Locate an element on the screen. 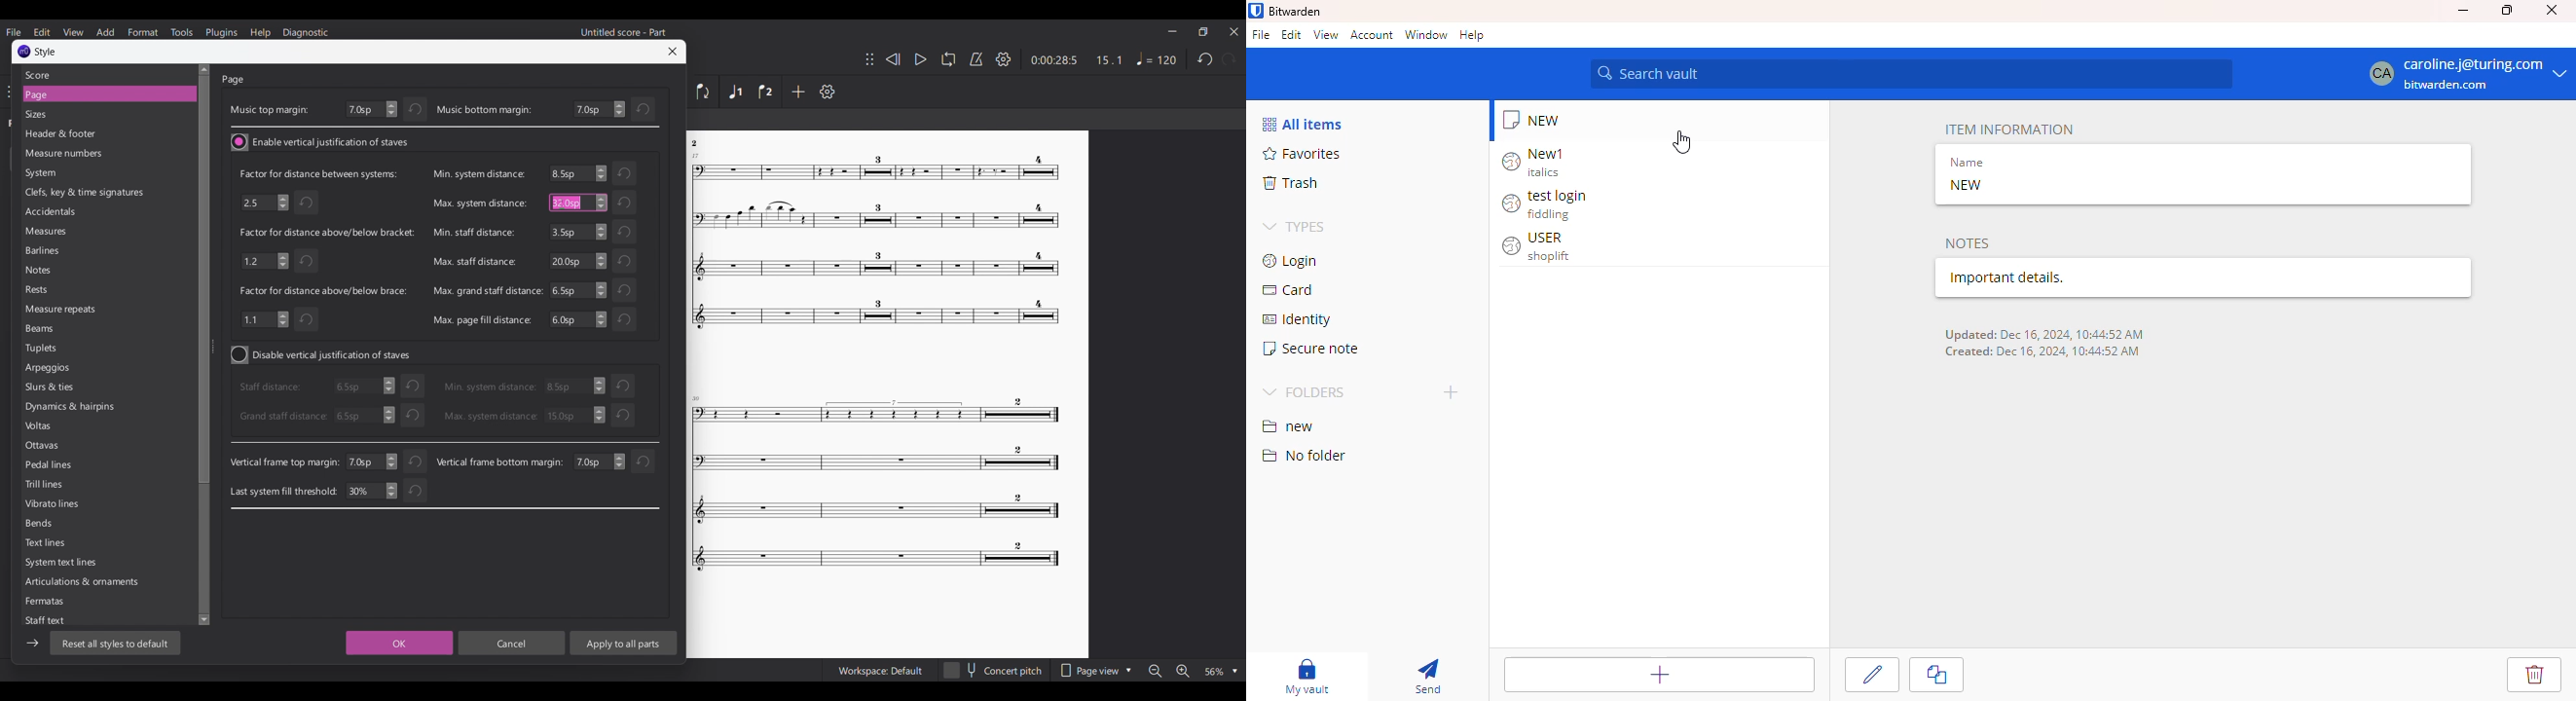  2.5 is located at coordinates (264, 201).